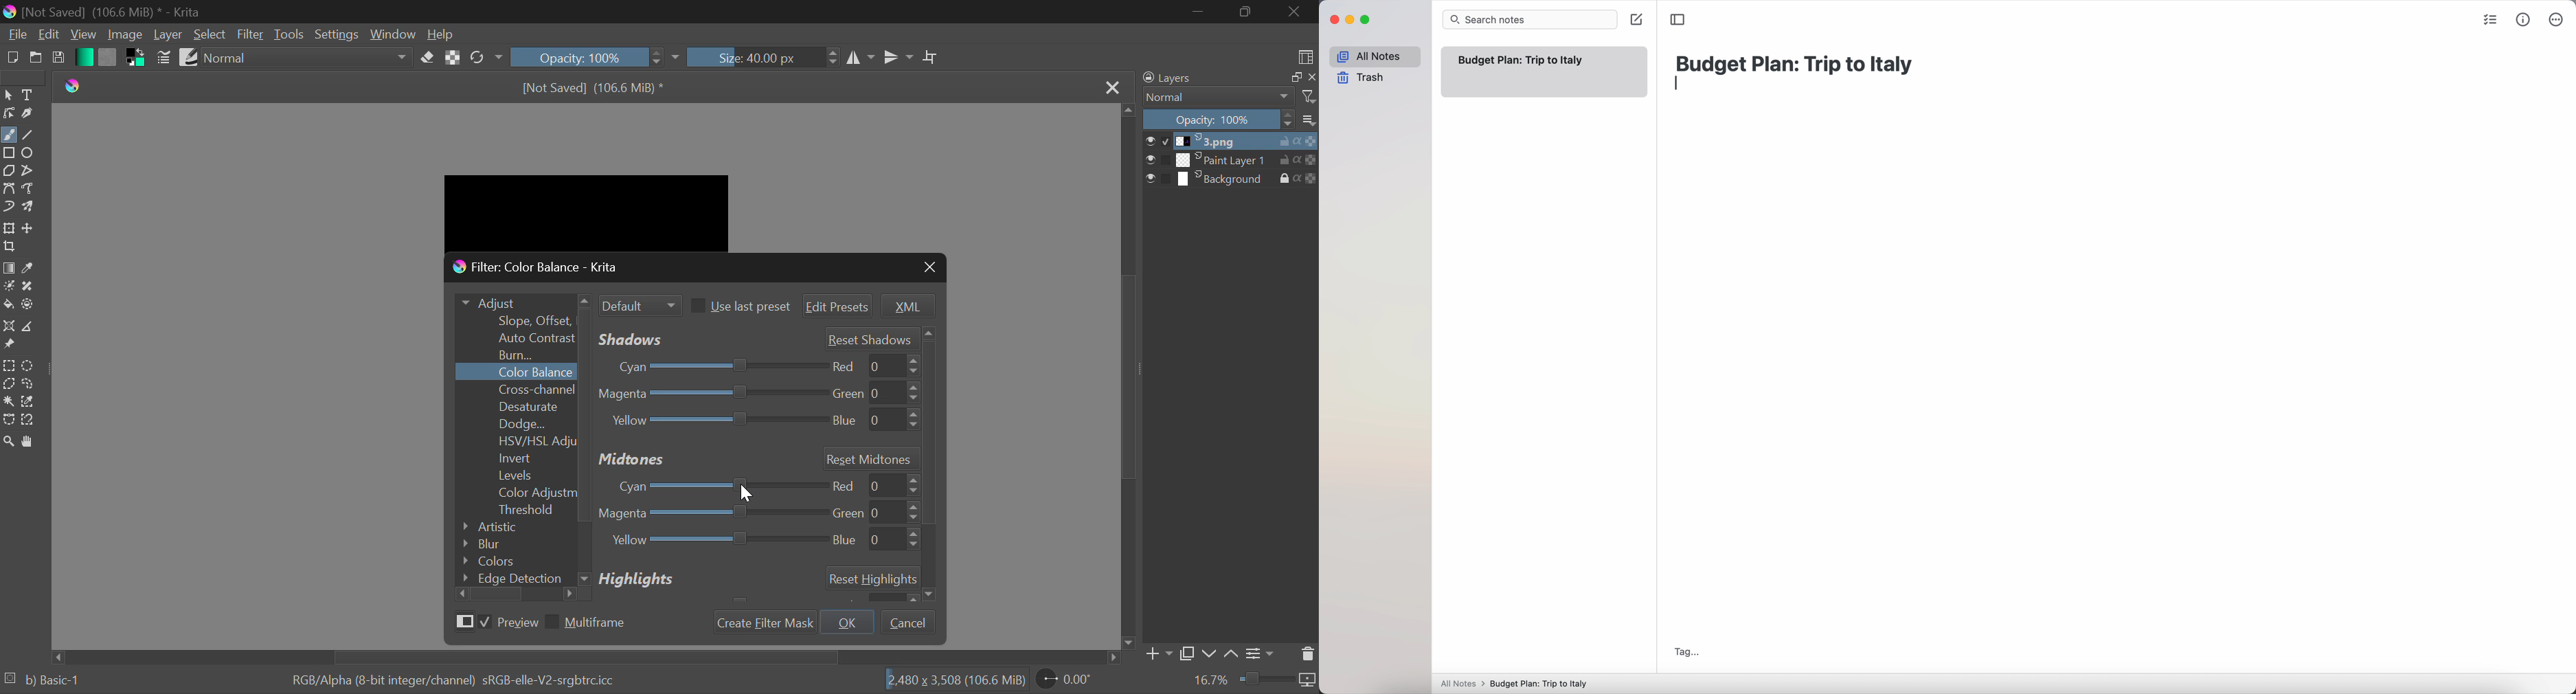 Image resolution: width=2576 pixels, height=700 pixels. What do you see at coordinates (1374, 57) in the screenshot?
I see `all notes` at bounding box center [1374, 57].